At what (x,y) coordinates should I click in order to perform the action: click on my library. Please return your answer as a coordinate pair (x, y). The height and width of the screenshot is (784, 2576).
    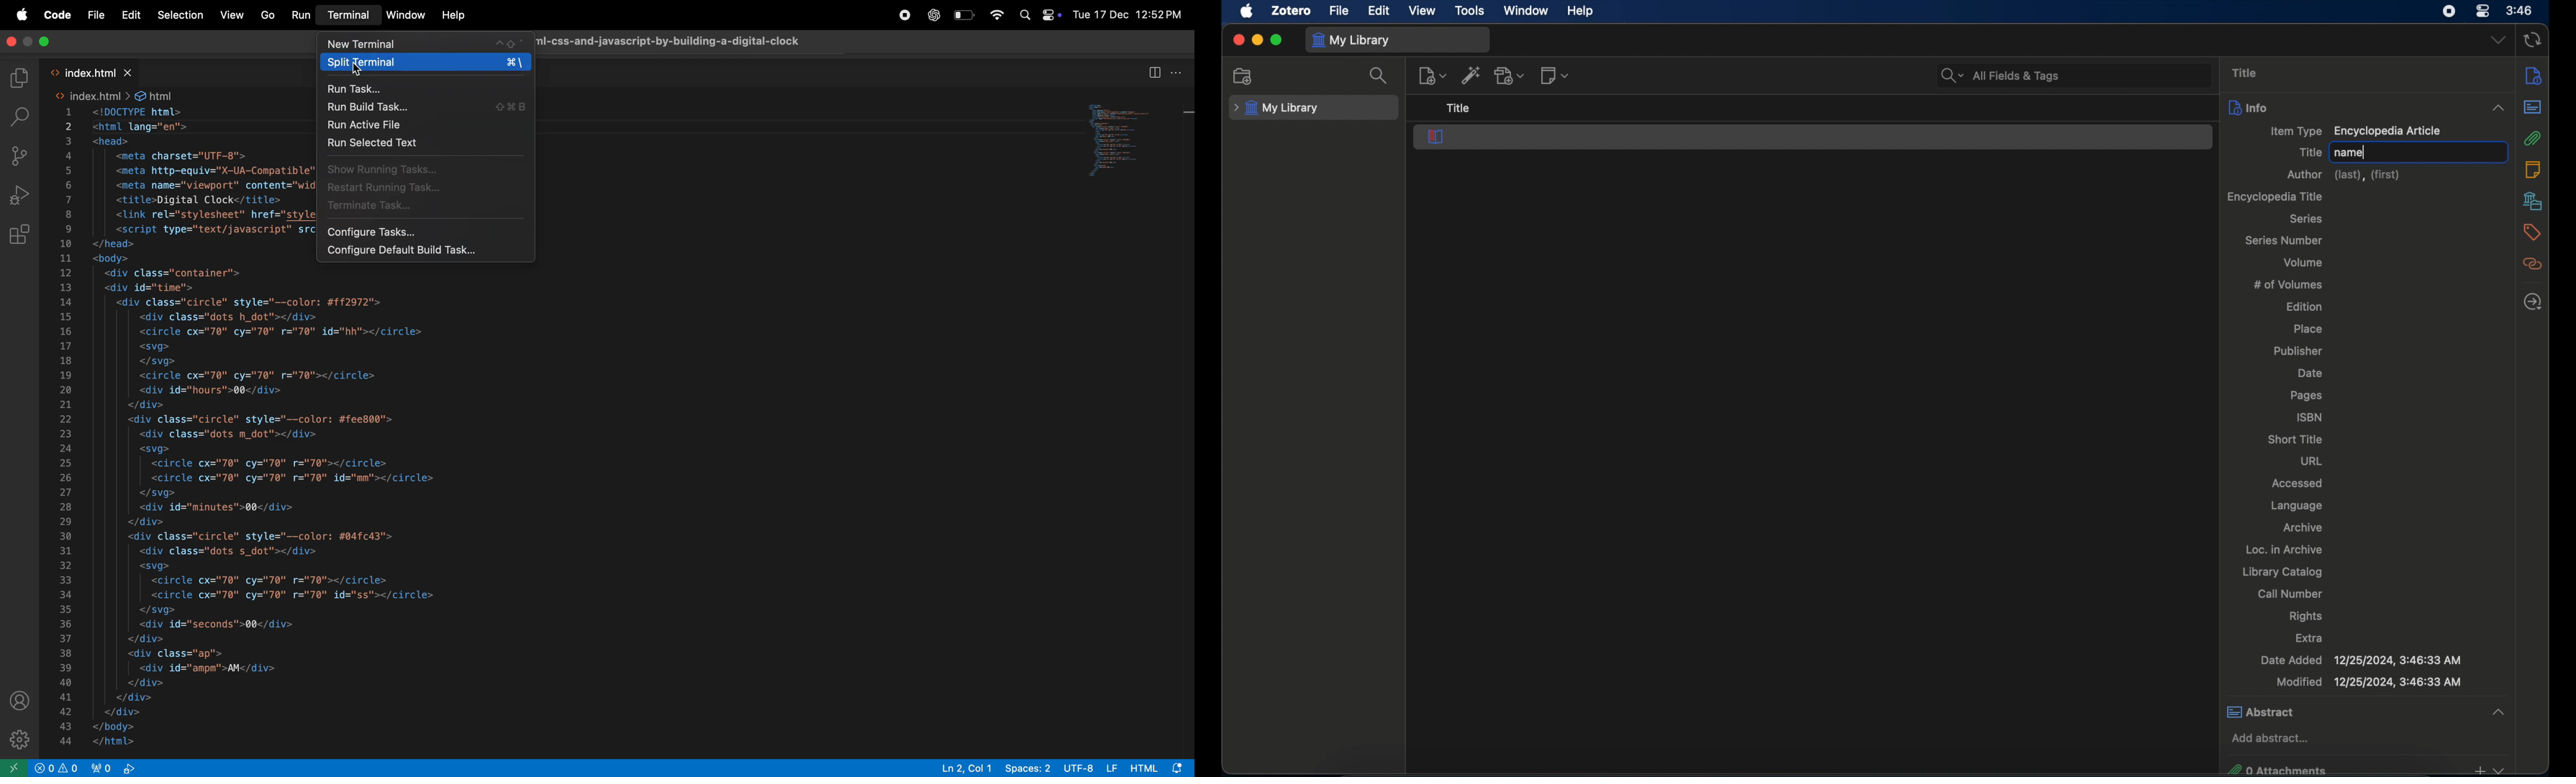
    Looking at the image, I should click on (1278, 108).